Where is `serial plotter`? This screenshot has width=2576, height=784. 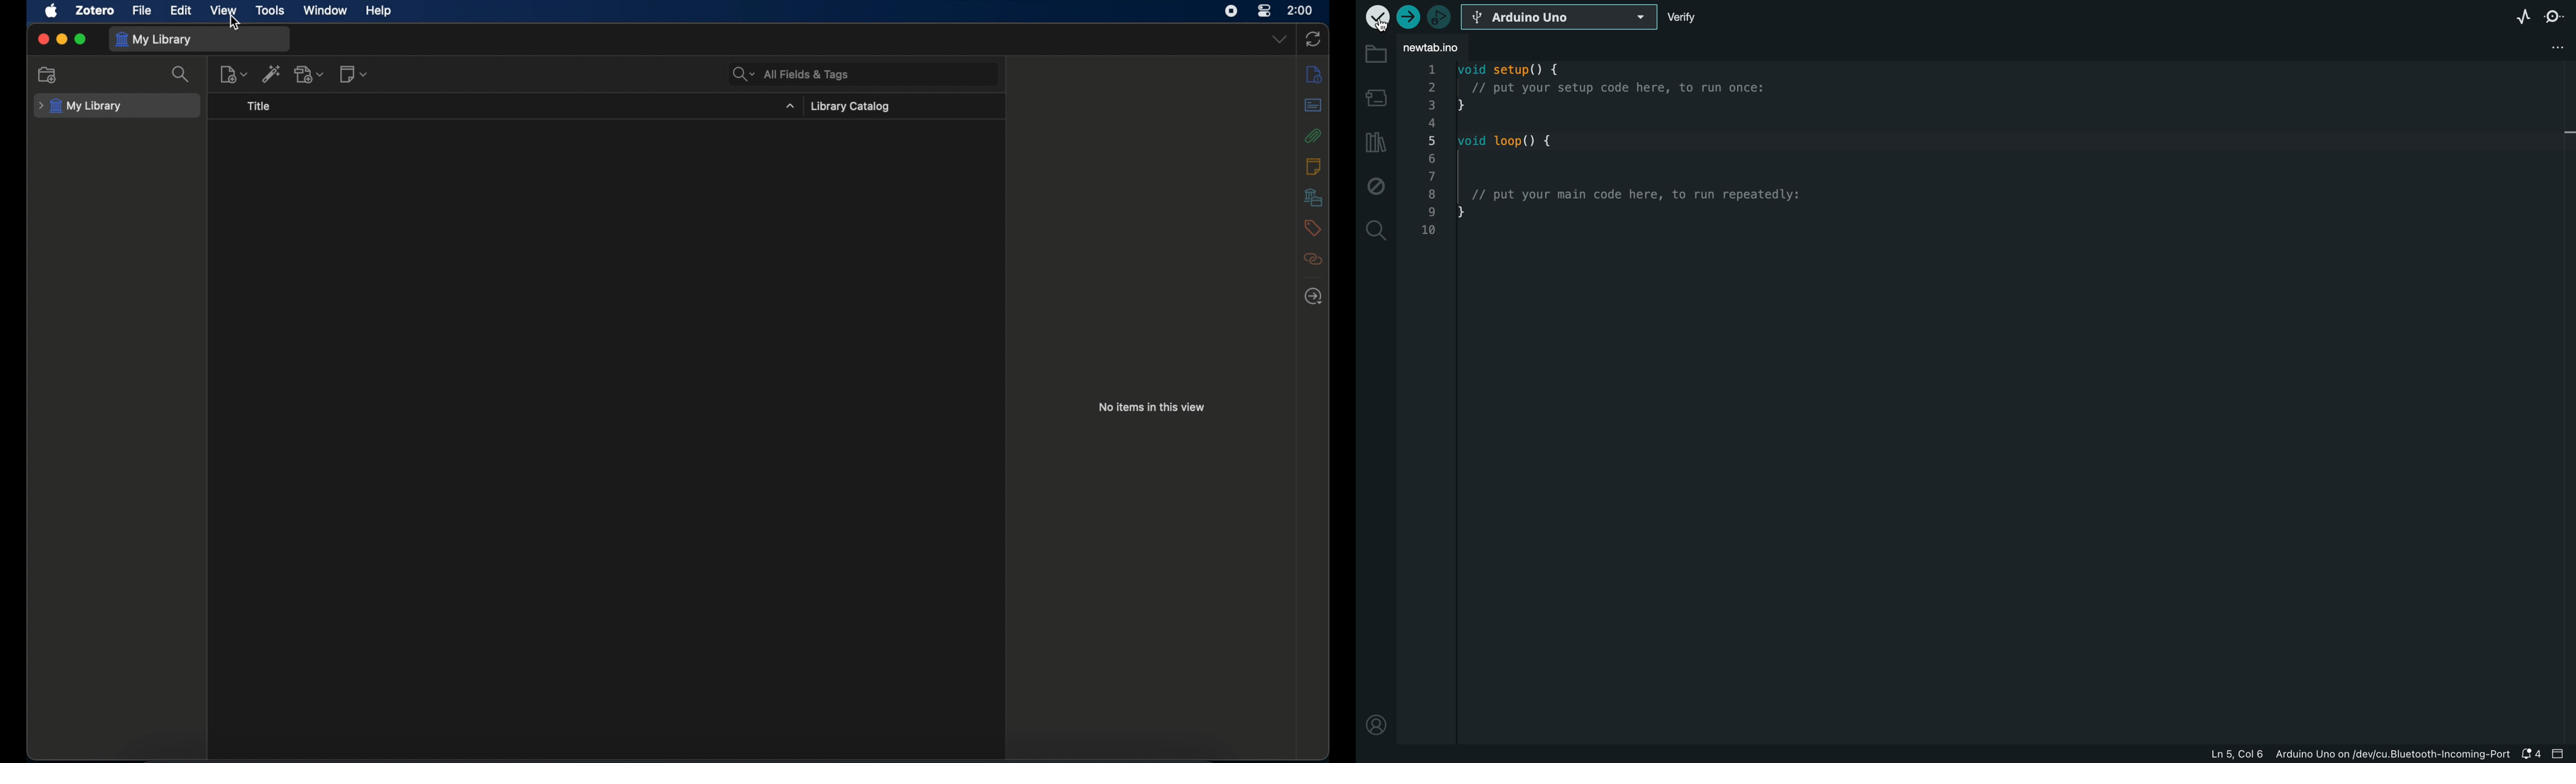 serial plotter is located at coordinates (2520, 19).